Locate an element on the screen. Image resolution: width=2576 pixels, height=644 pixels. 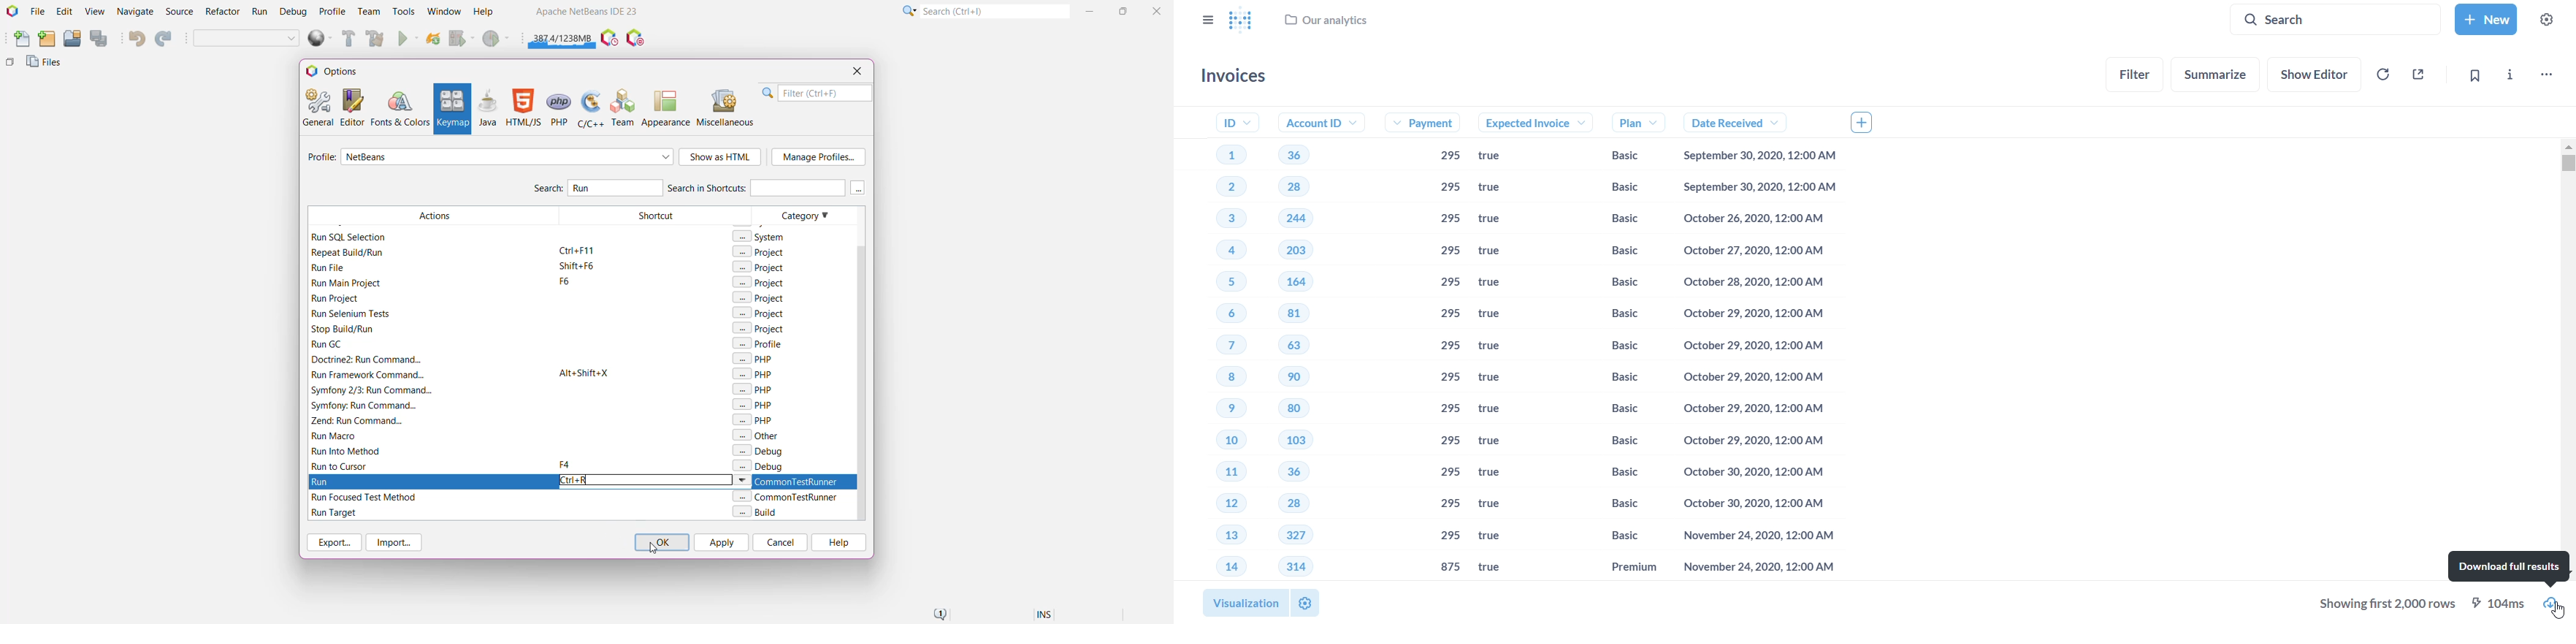
80 is located at coordinates (1293, 411).